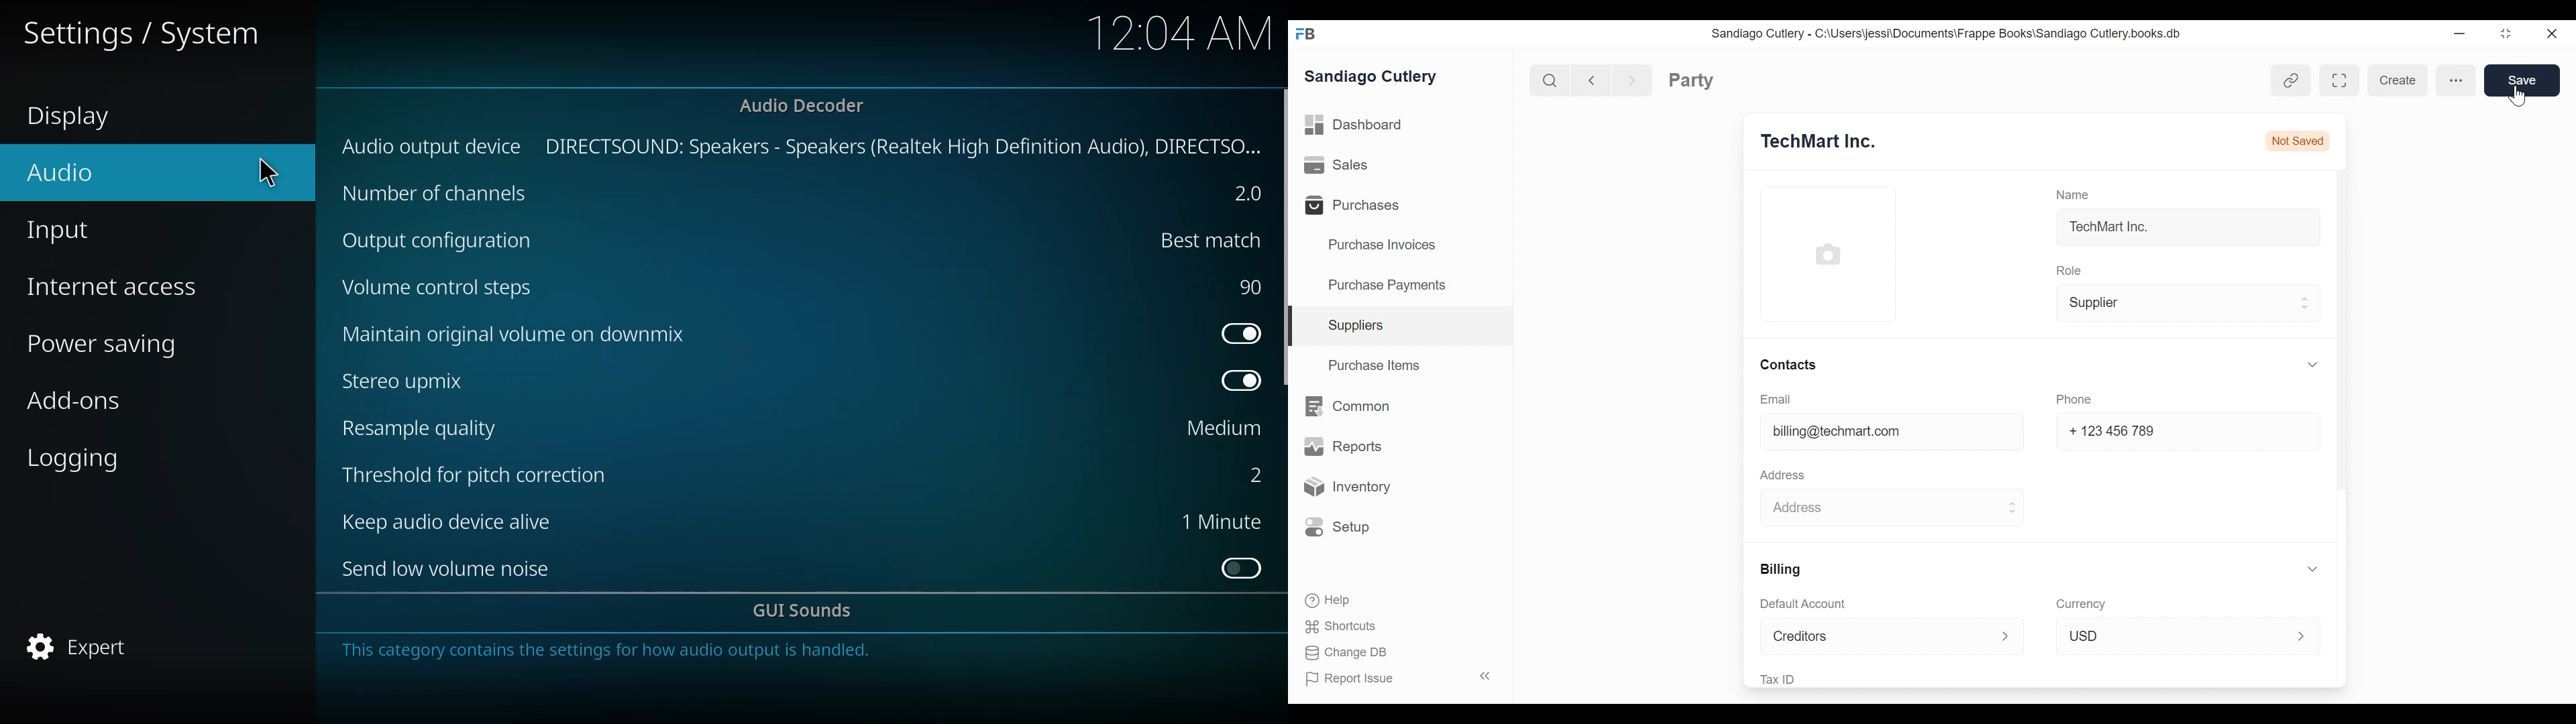  What do you see at coordinates (1352, 652) in the screenshot?
I see `Change DB` at bounding box center [1352, 652].